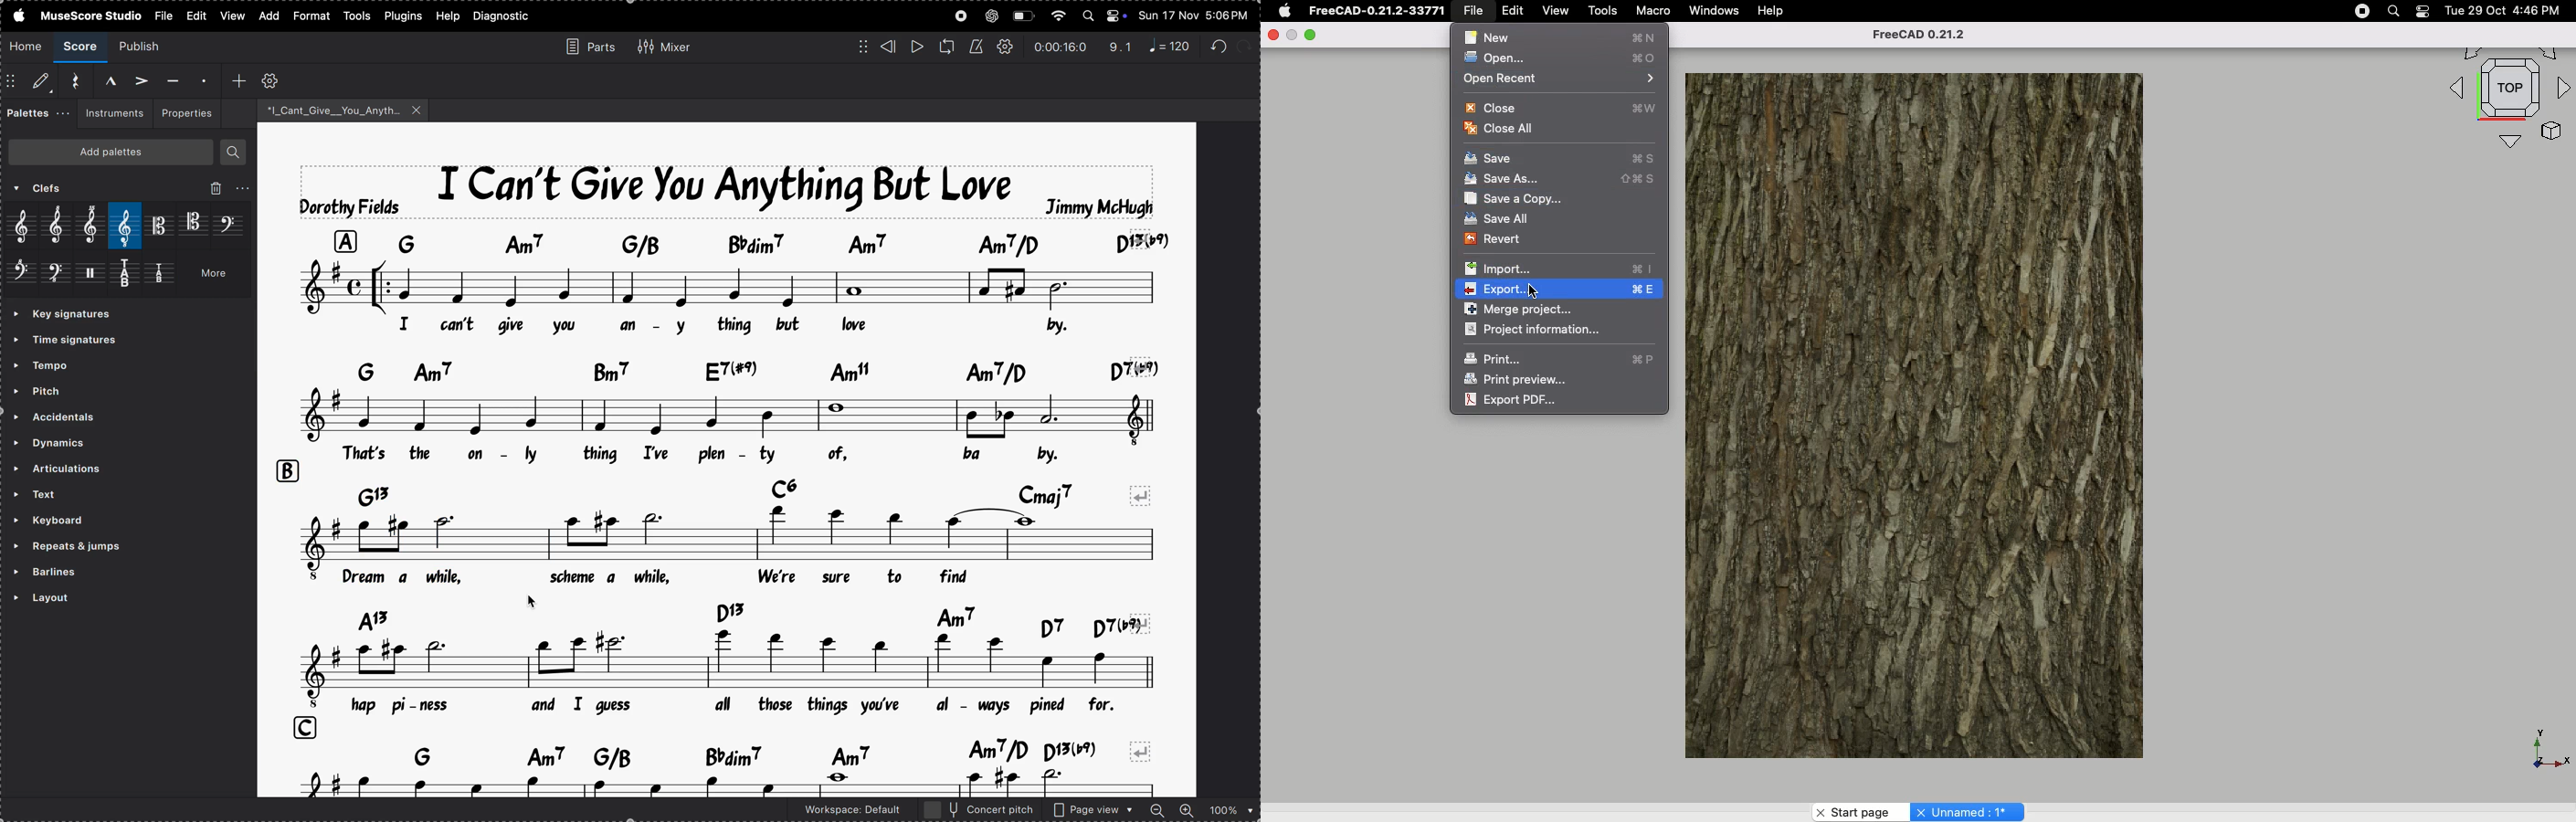 Image resolution: width=2576 pixels, height=840 pixels. I want to click on default, so click(30, 83).